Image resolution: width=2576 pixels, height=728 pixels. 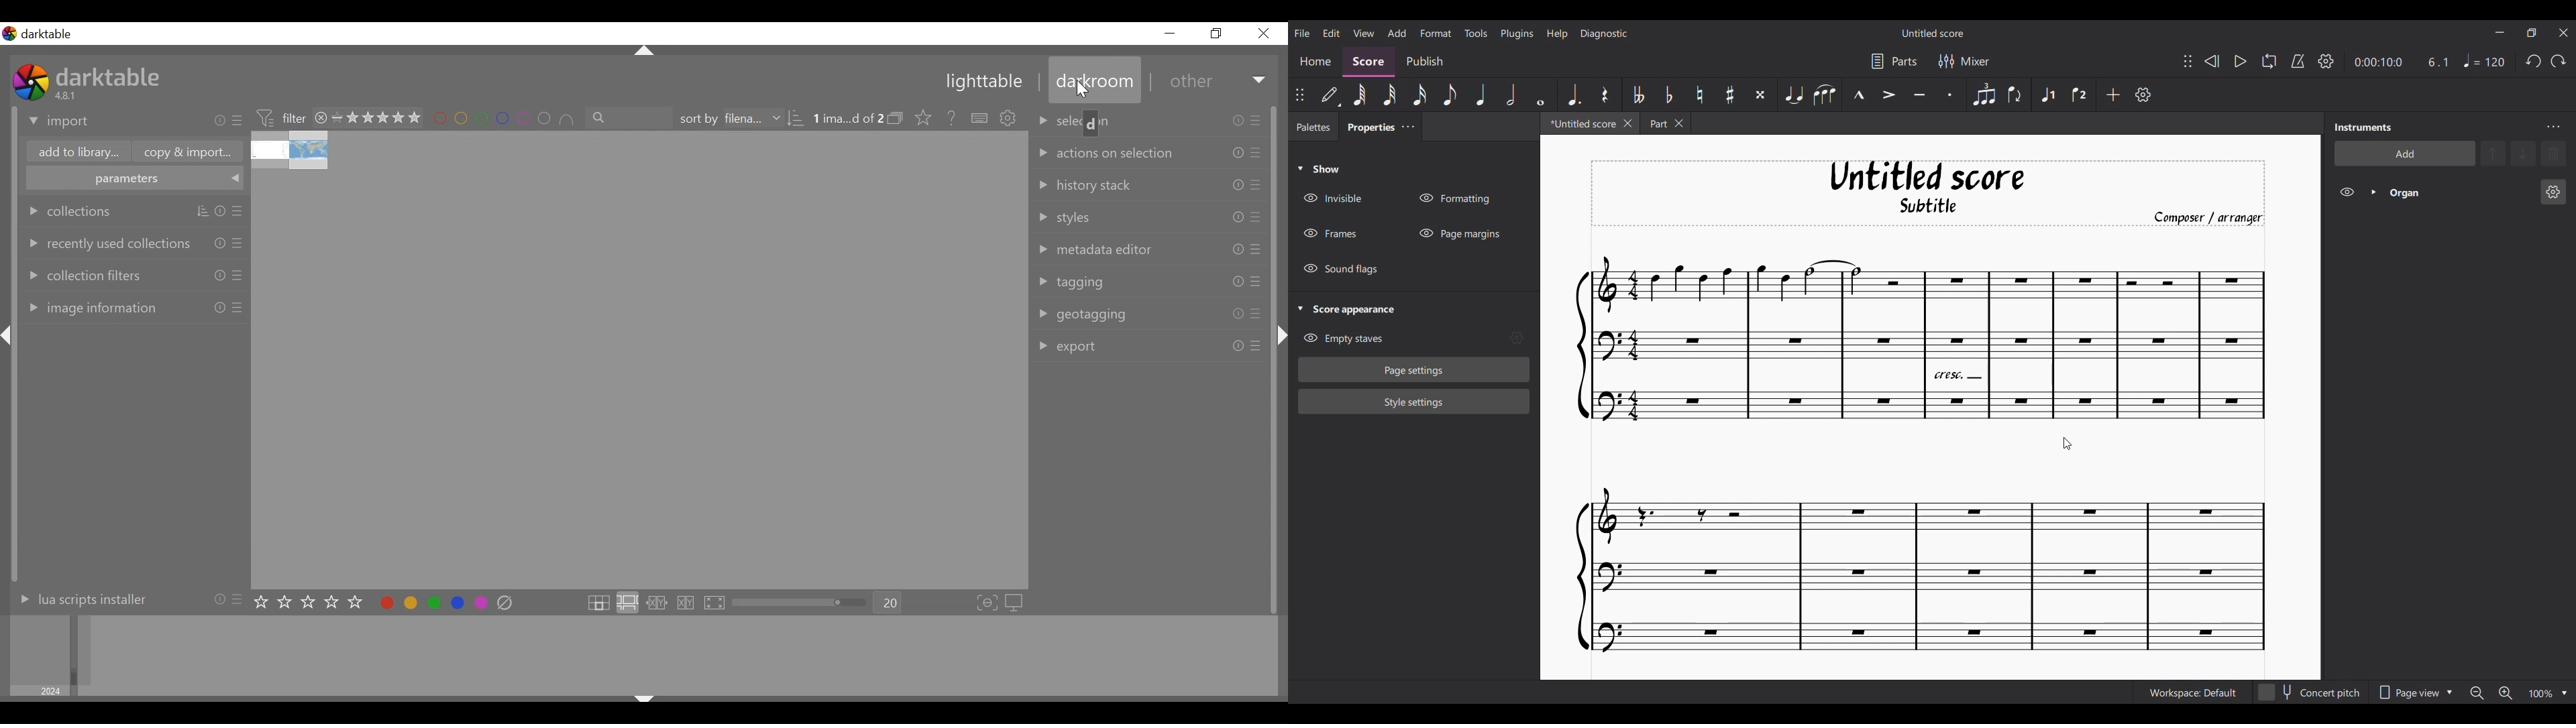 What do you see at coordinates (1638, 94) in the screenshot?
I see `Toggle double flat` at bounding box center [1638, 94].